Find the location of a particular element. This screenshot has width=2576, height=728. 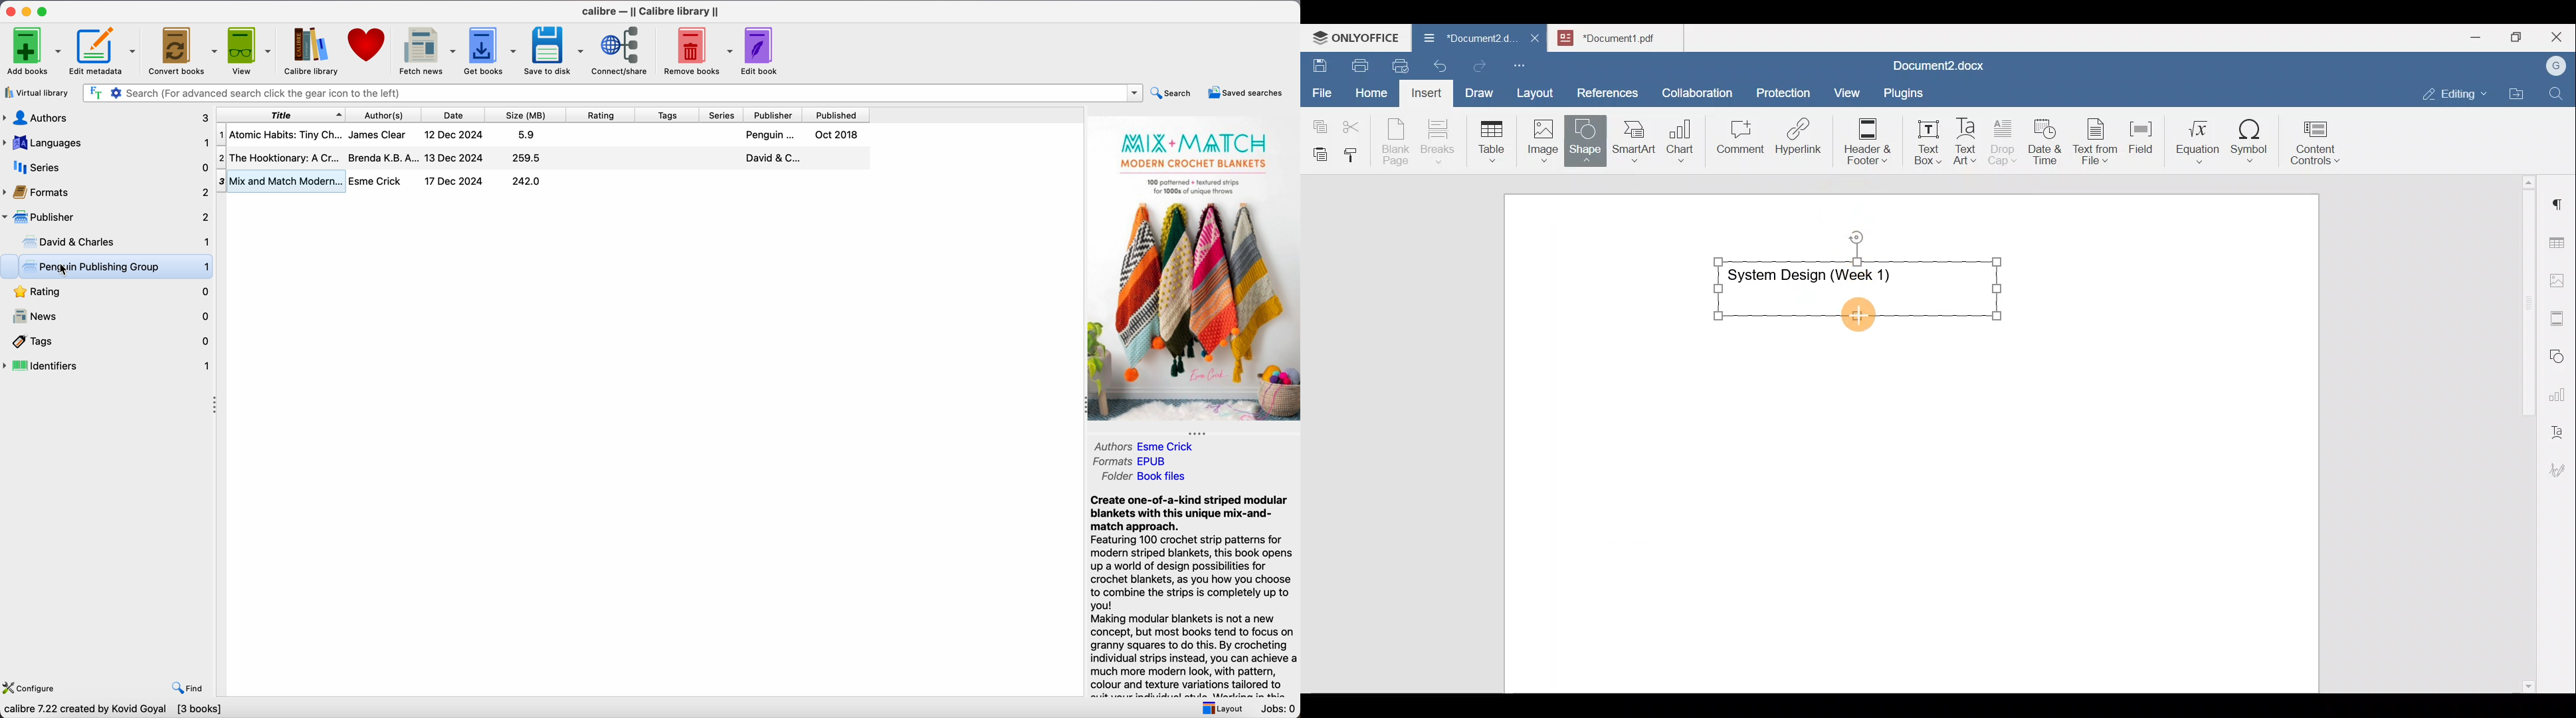

Cut is located at coordinates (1356, 124).